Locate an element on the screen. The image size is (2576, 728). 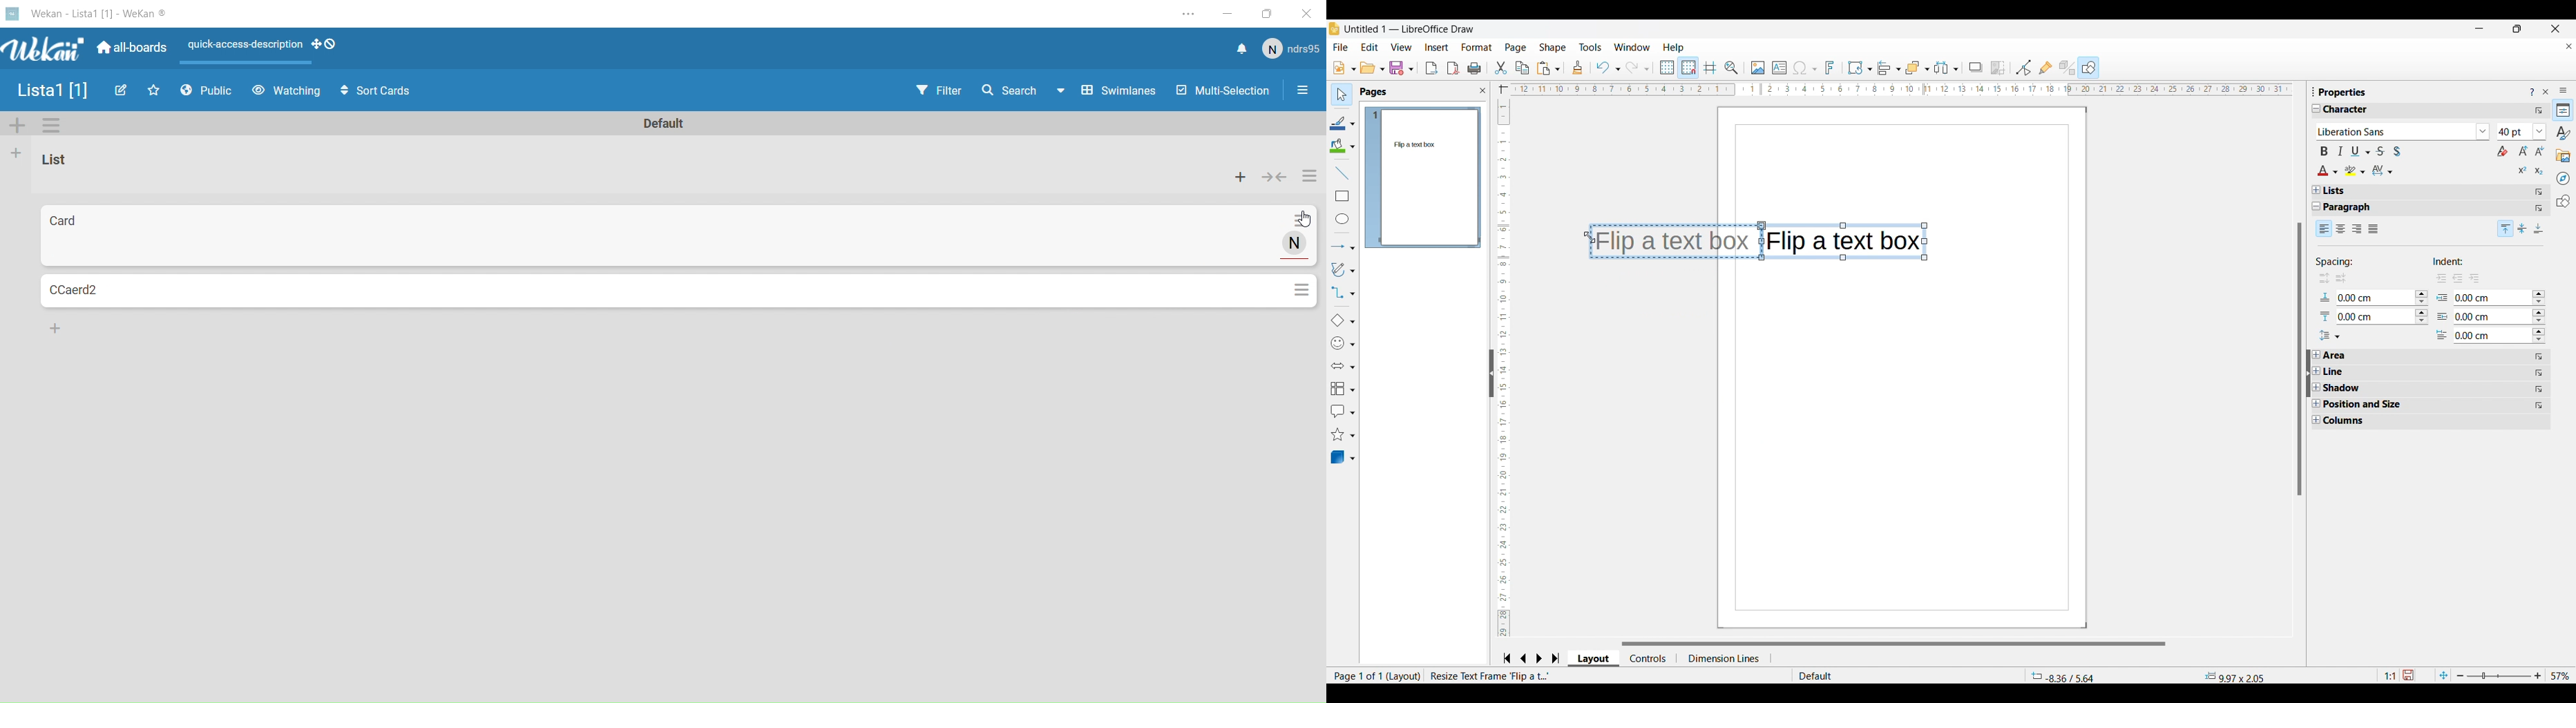
View menu is located at coordinates (1401, 47).